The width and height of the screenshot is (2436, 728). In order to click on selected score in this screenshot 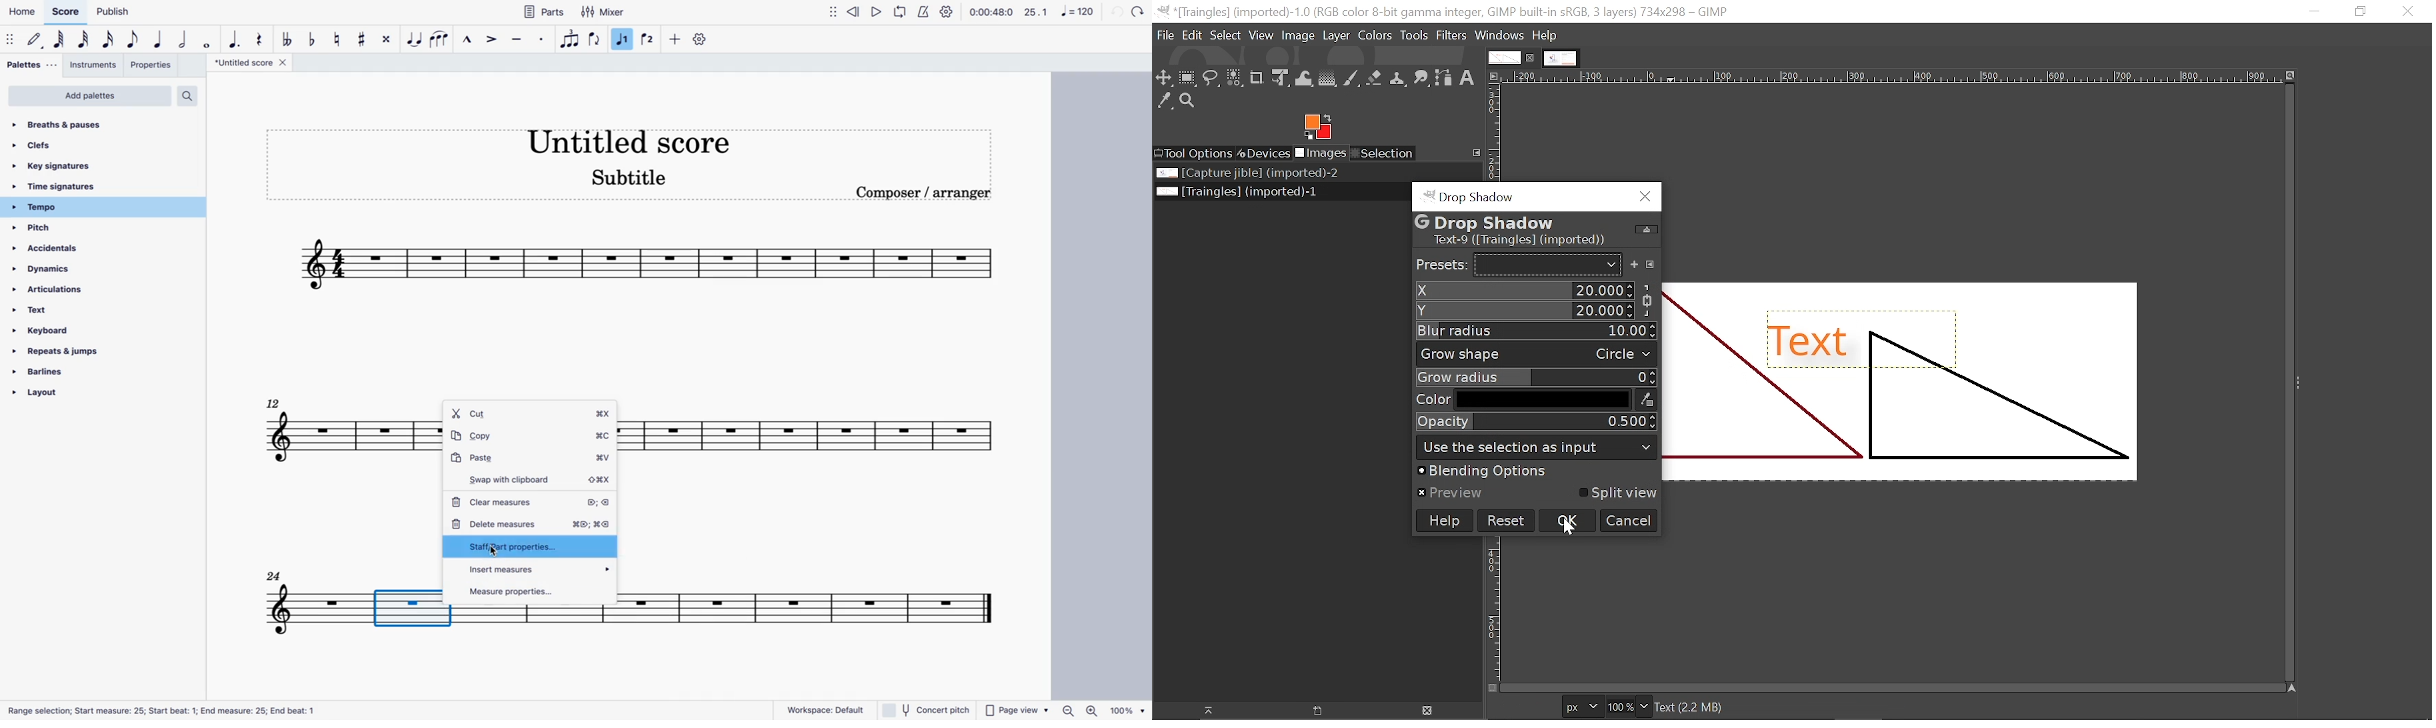, I will do `click(412, 605)`.